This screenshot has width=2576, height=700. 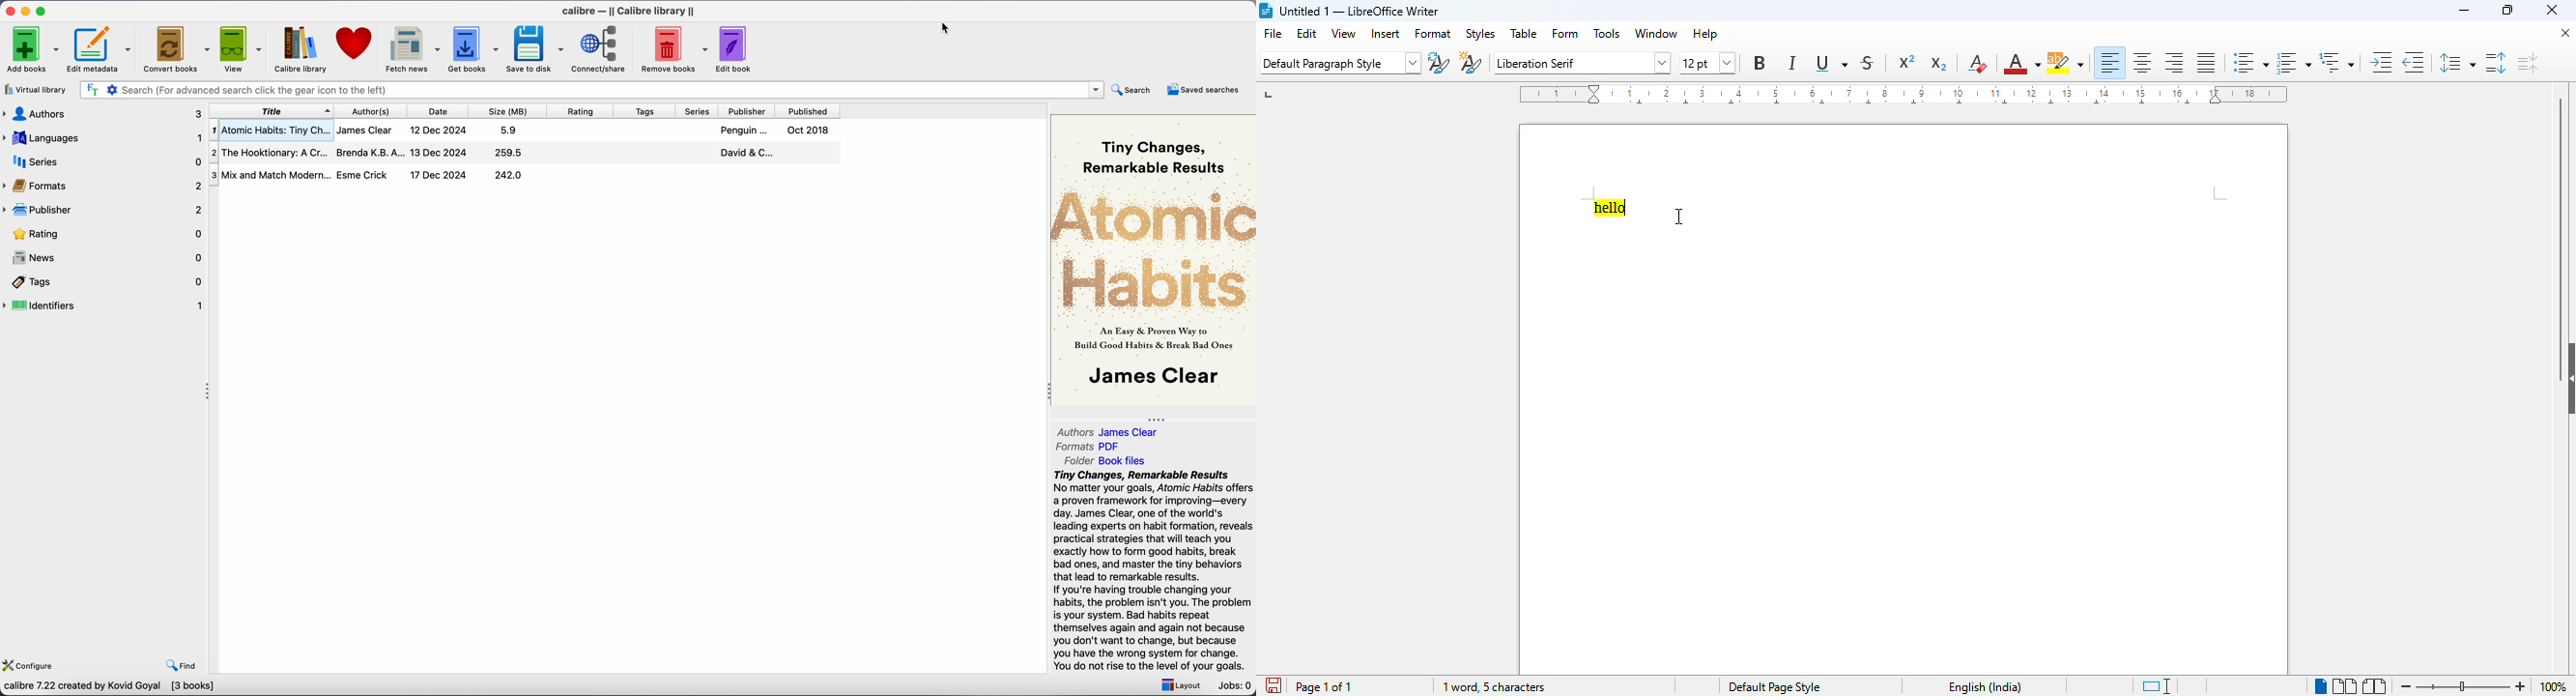 What do you see at coordinates (1089, 446) in the screenshot?
I see `Formats PDF` at bounding box center [1089, 446].